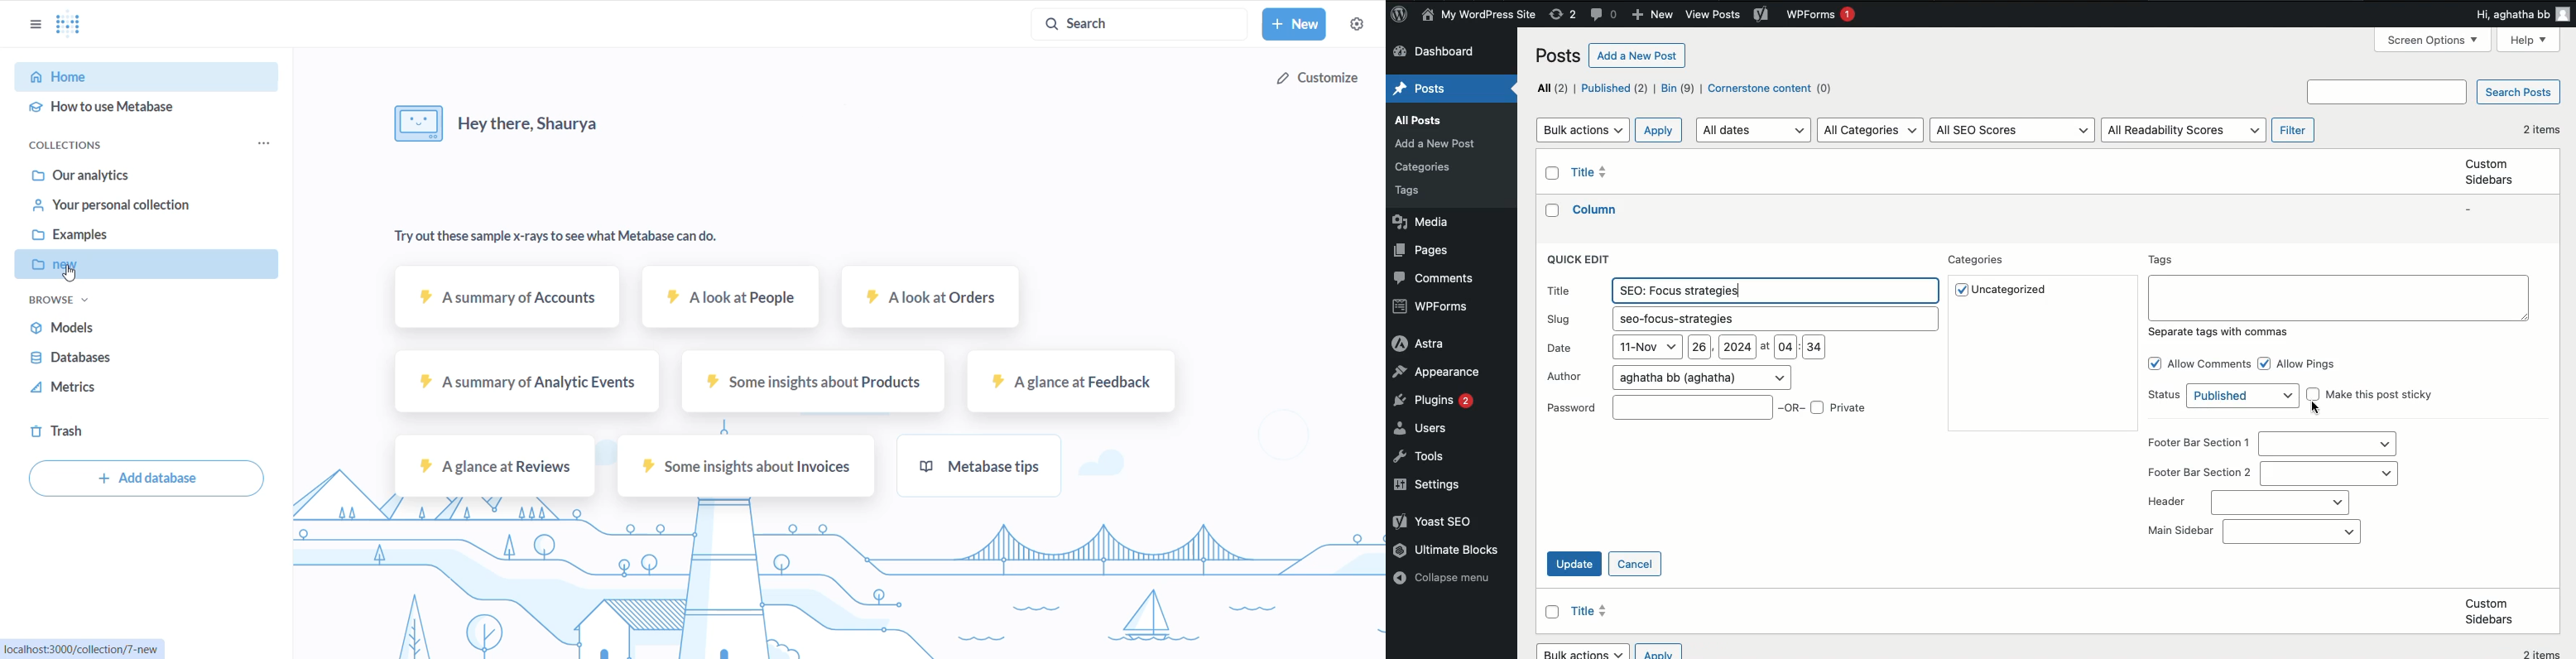  I want to click on SEARCH  BUTTON, so click(1139, 23).